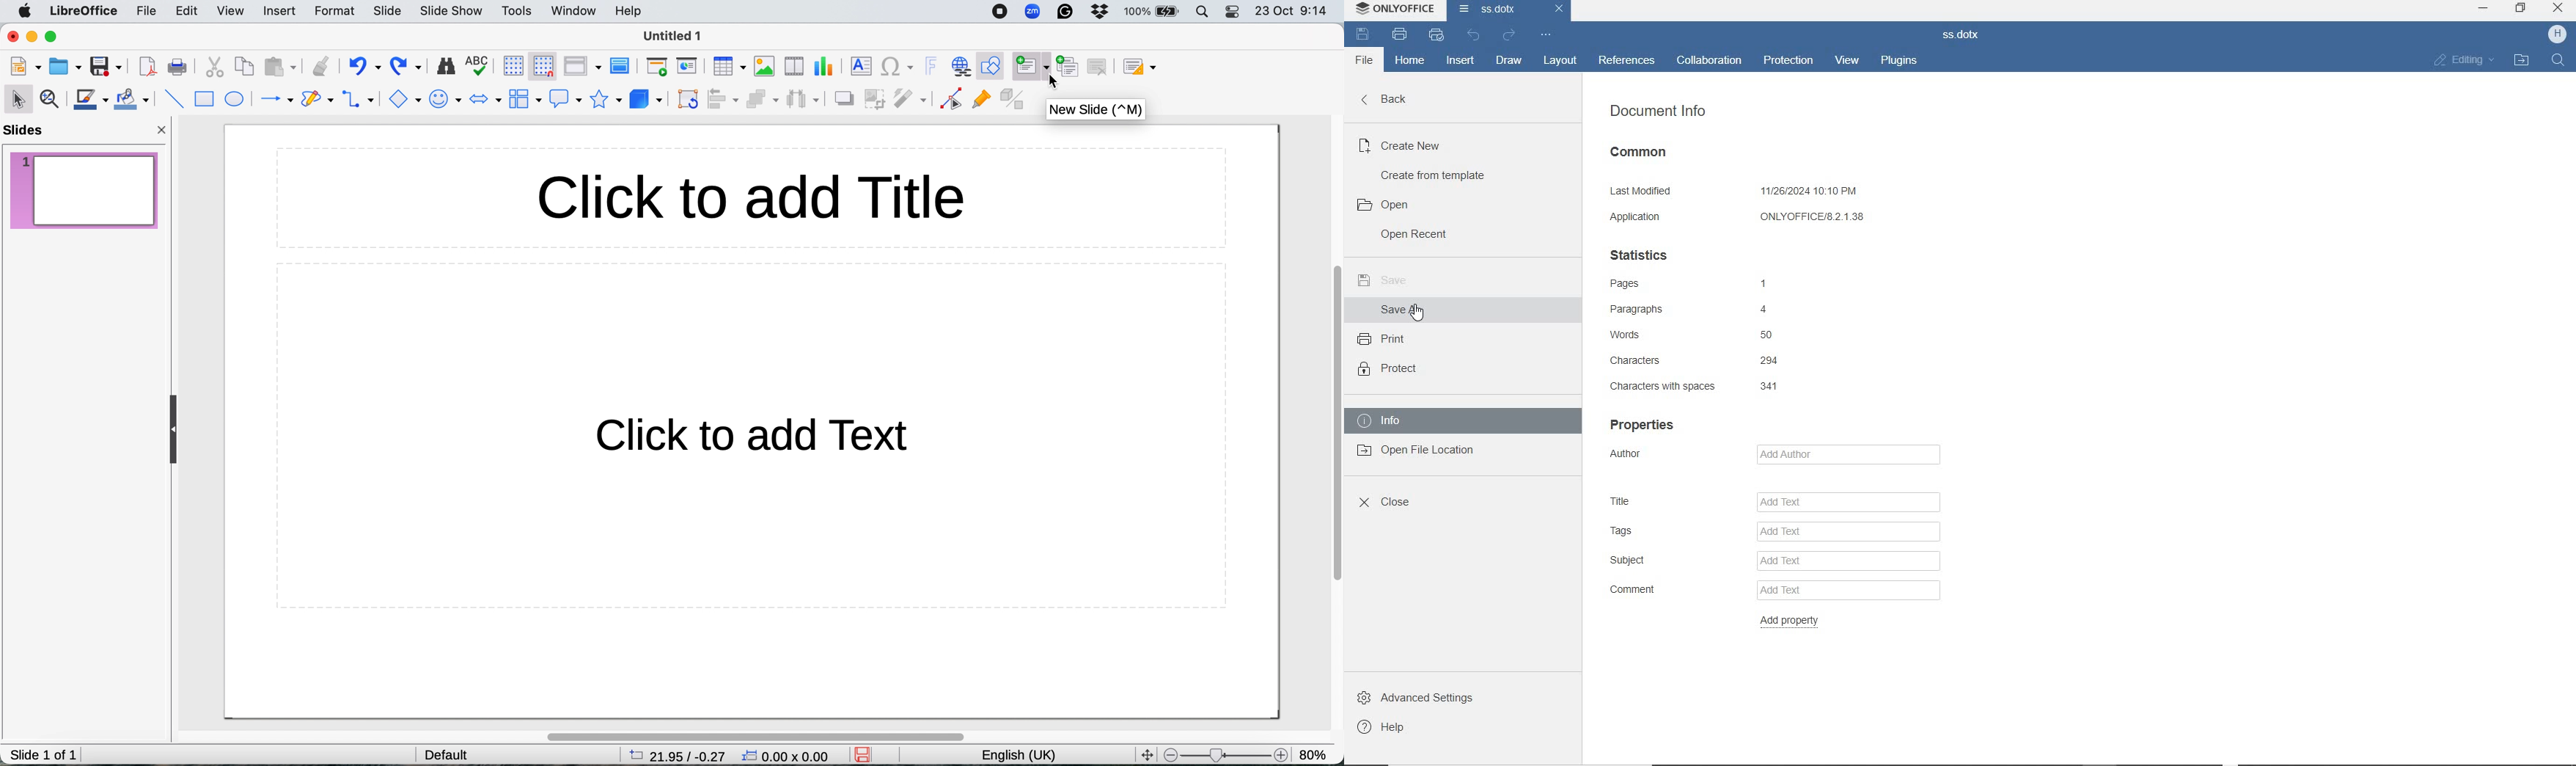 The height and width of the screenshot is (784, 2576). Describe the element at coordinates (1403, 144) in the screenshot. I see `CREATE NEW` at that location.